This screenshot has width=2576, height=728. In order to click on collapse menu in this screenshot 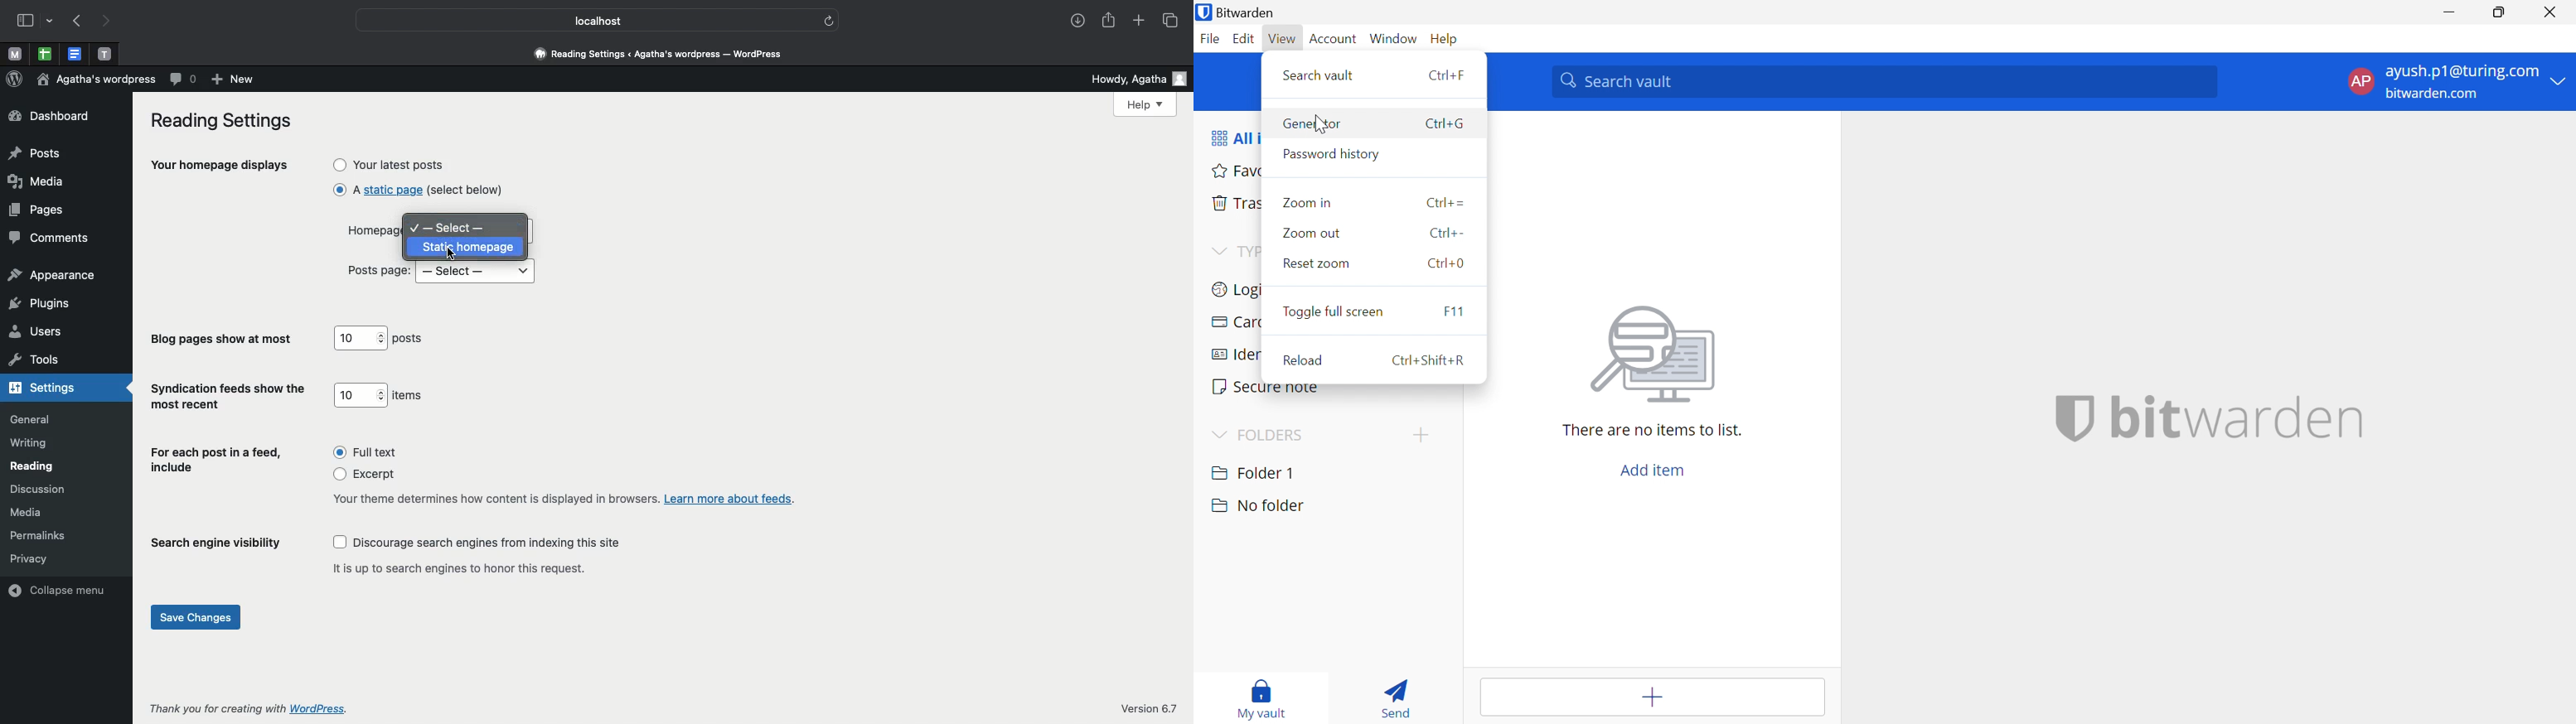, I will do `click(61, 589)`.